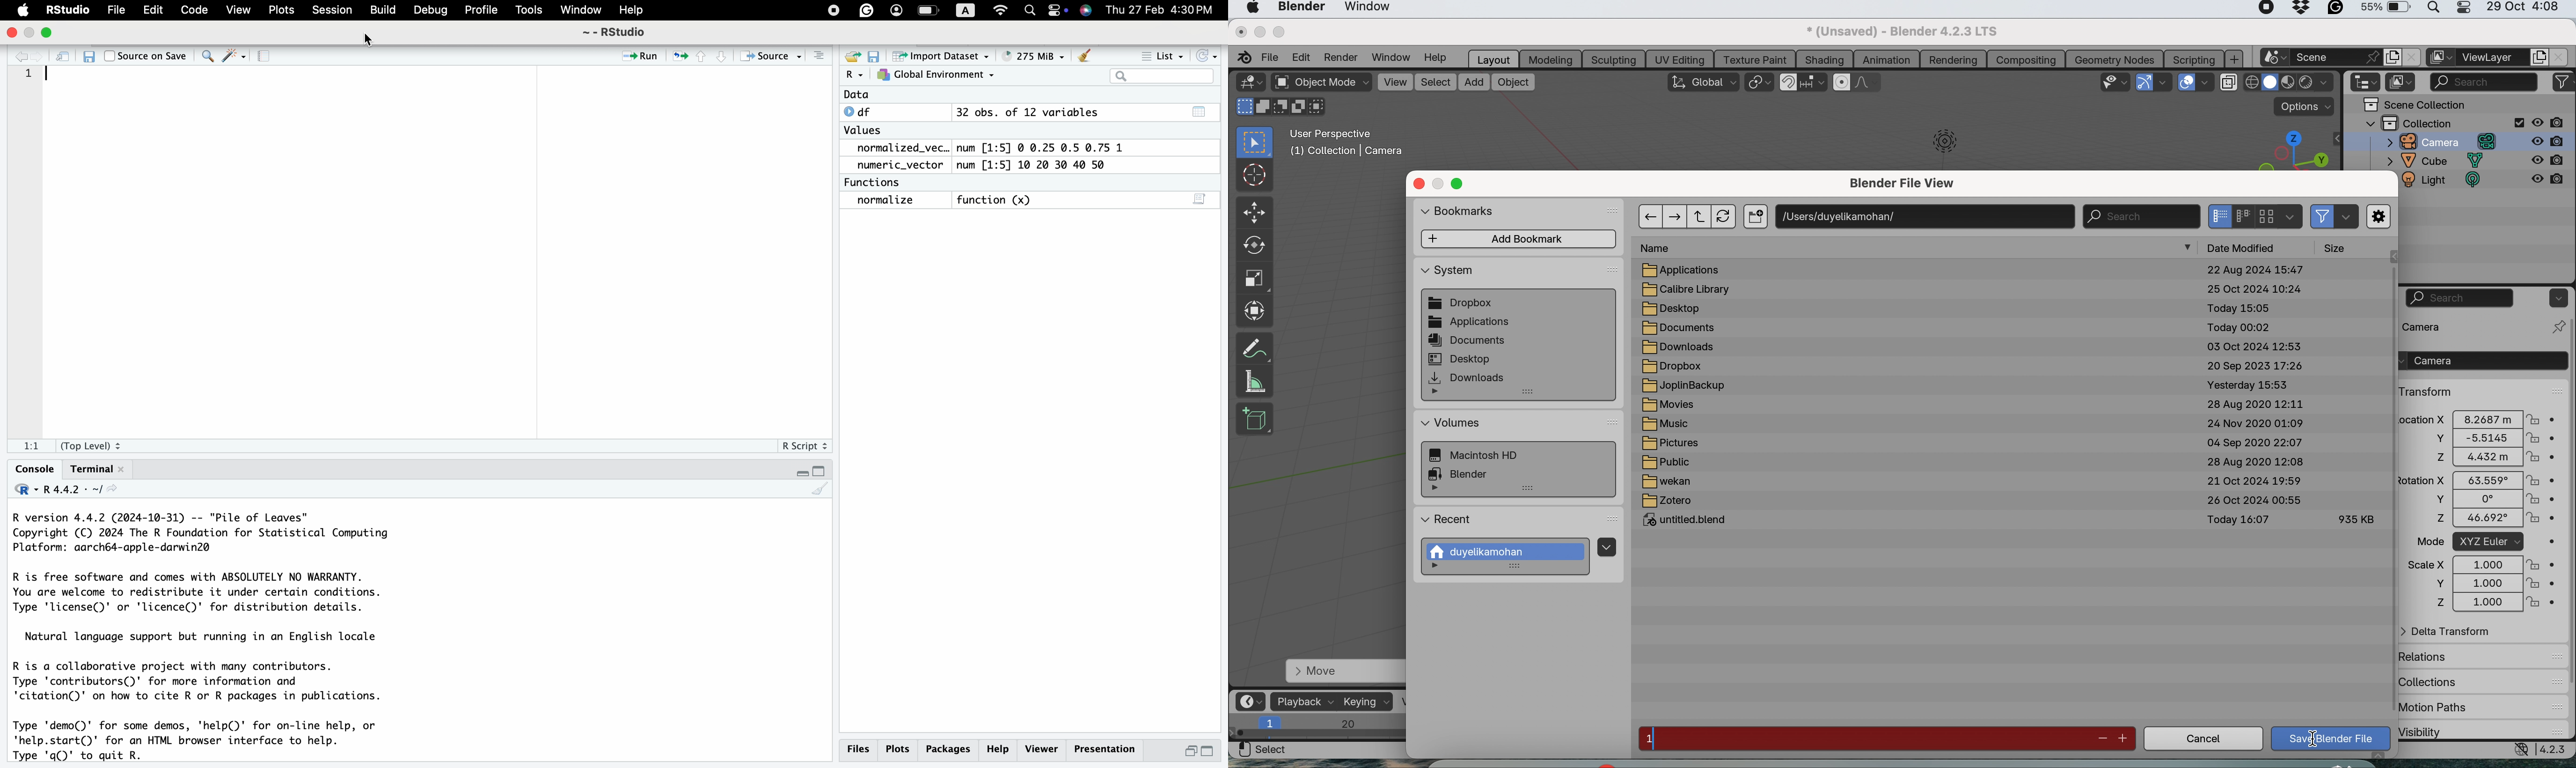 This screenshot has height=784, width=2576. Describe the element at coordinates (2254, 404) in the screenshot. I see `22 Aug 2024 15:47  25 Oct 2024 10:24Today 15:05Today 00:0203 Oct 2024 12:5320 Sep 2023 17:26Yesterday 15:5328 Aug 2020 12:1124 Nov 2020 01:0904 Sep 2020 22:0728 Aug 2020 12:0821 Oct 2024 19:5926 Oct 2024 00:55Today 16:07` at that location.